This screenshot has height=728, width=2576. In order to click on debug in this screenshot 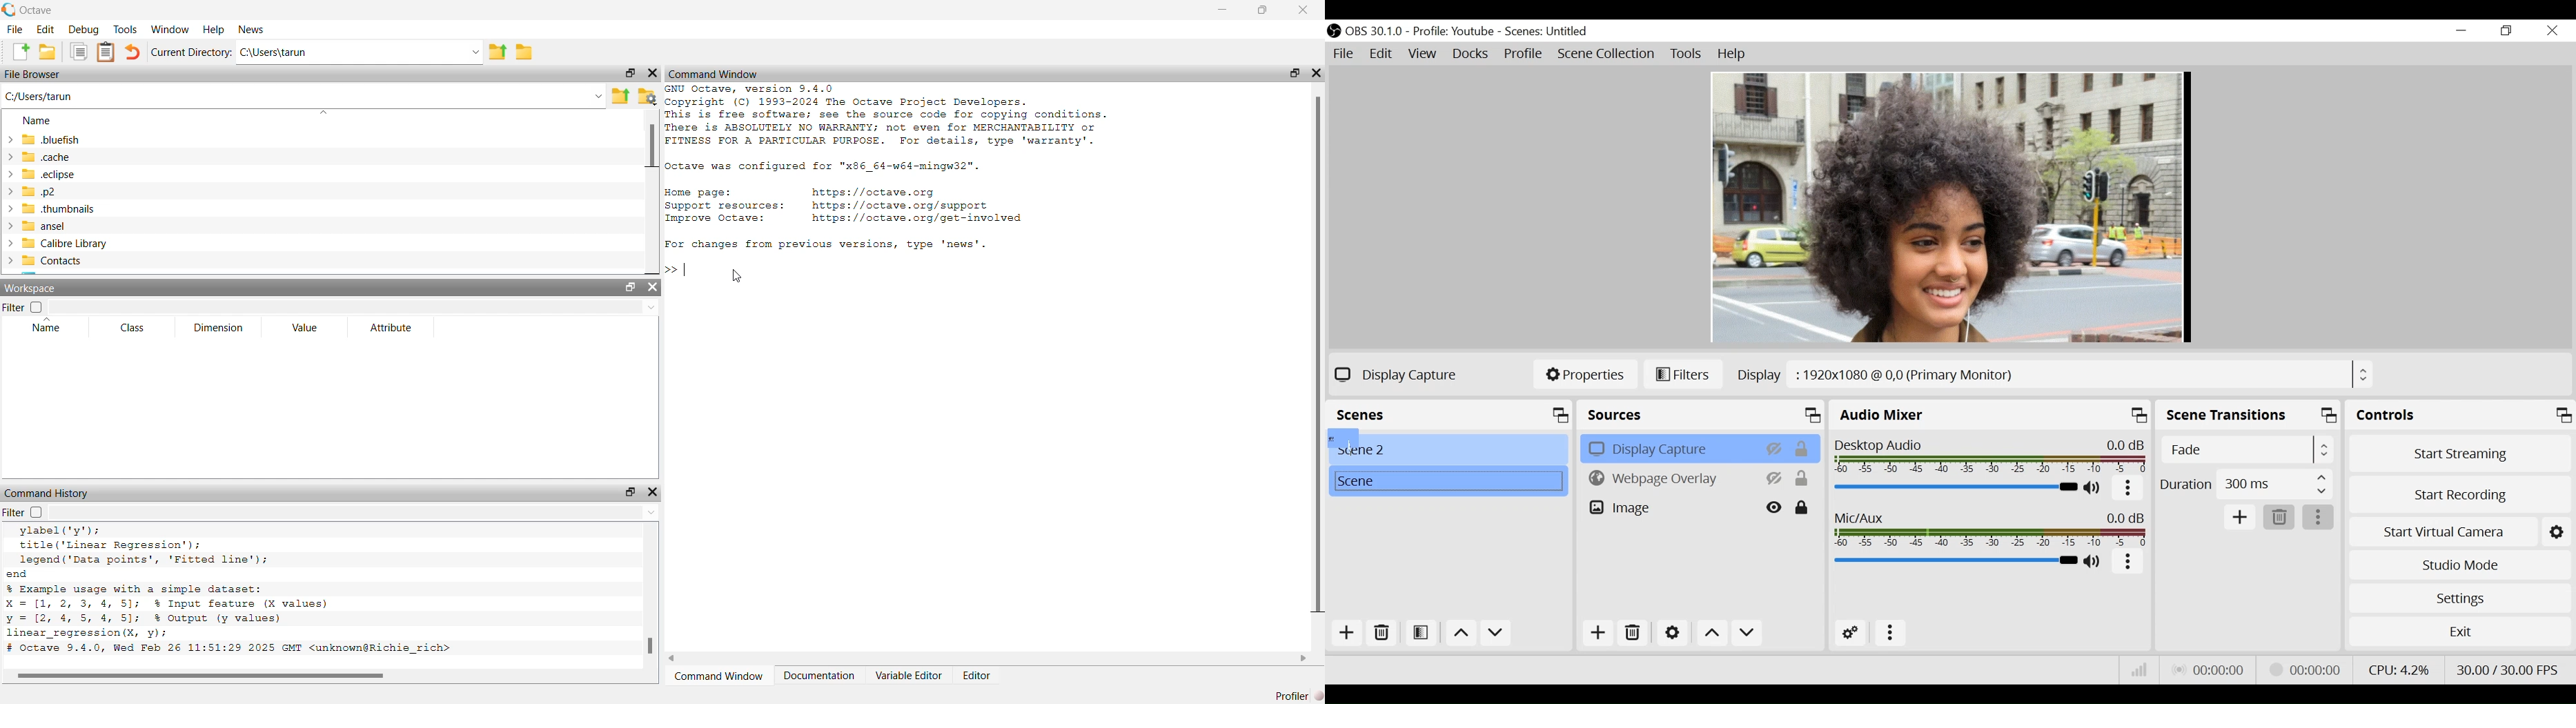, I will do `click(82, 29)`.